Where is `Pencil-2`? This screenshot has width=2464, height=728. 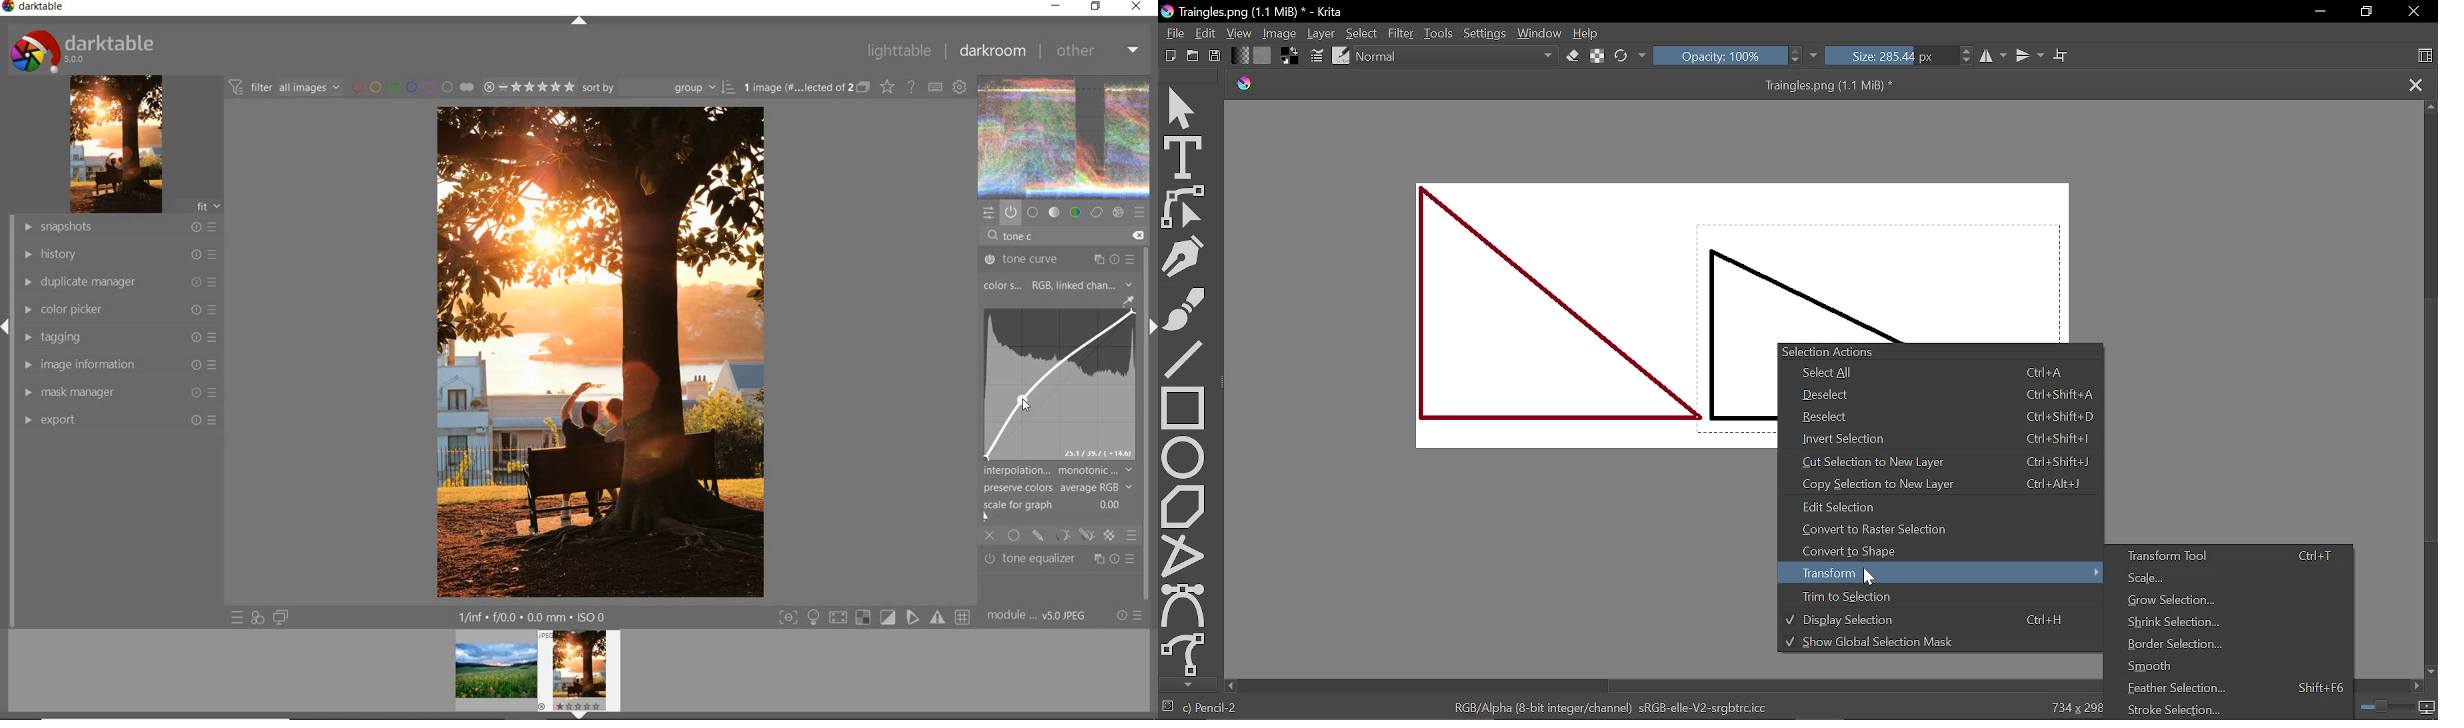
Pencil-2 is located at coordinates (1215, 708).